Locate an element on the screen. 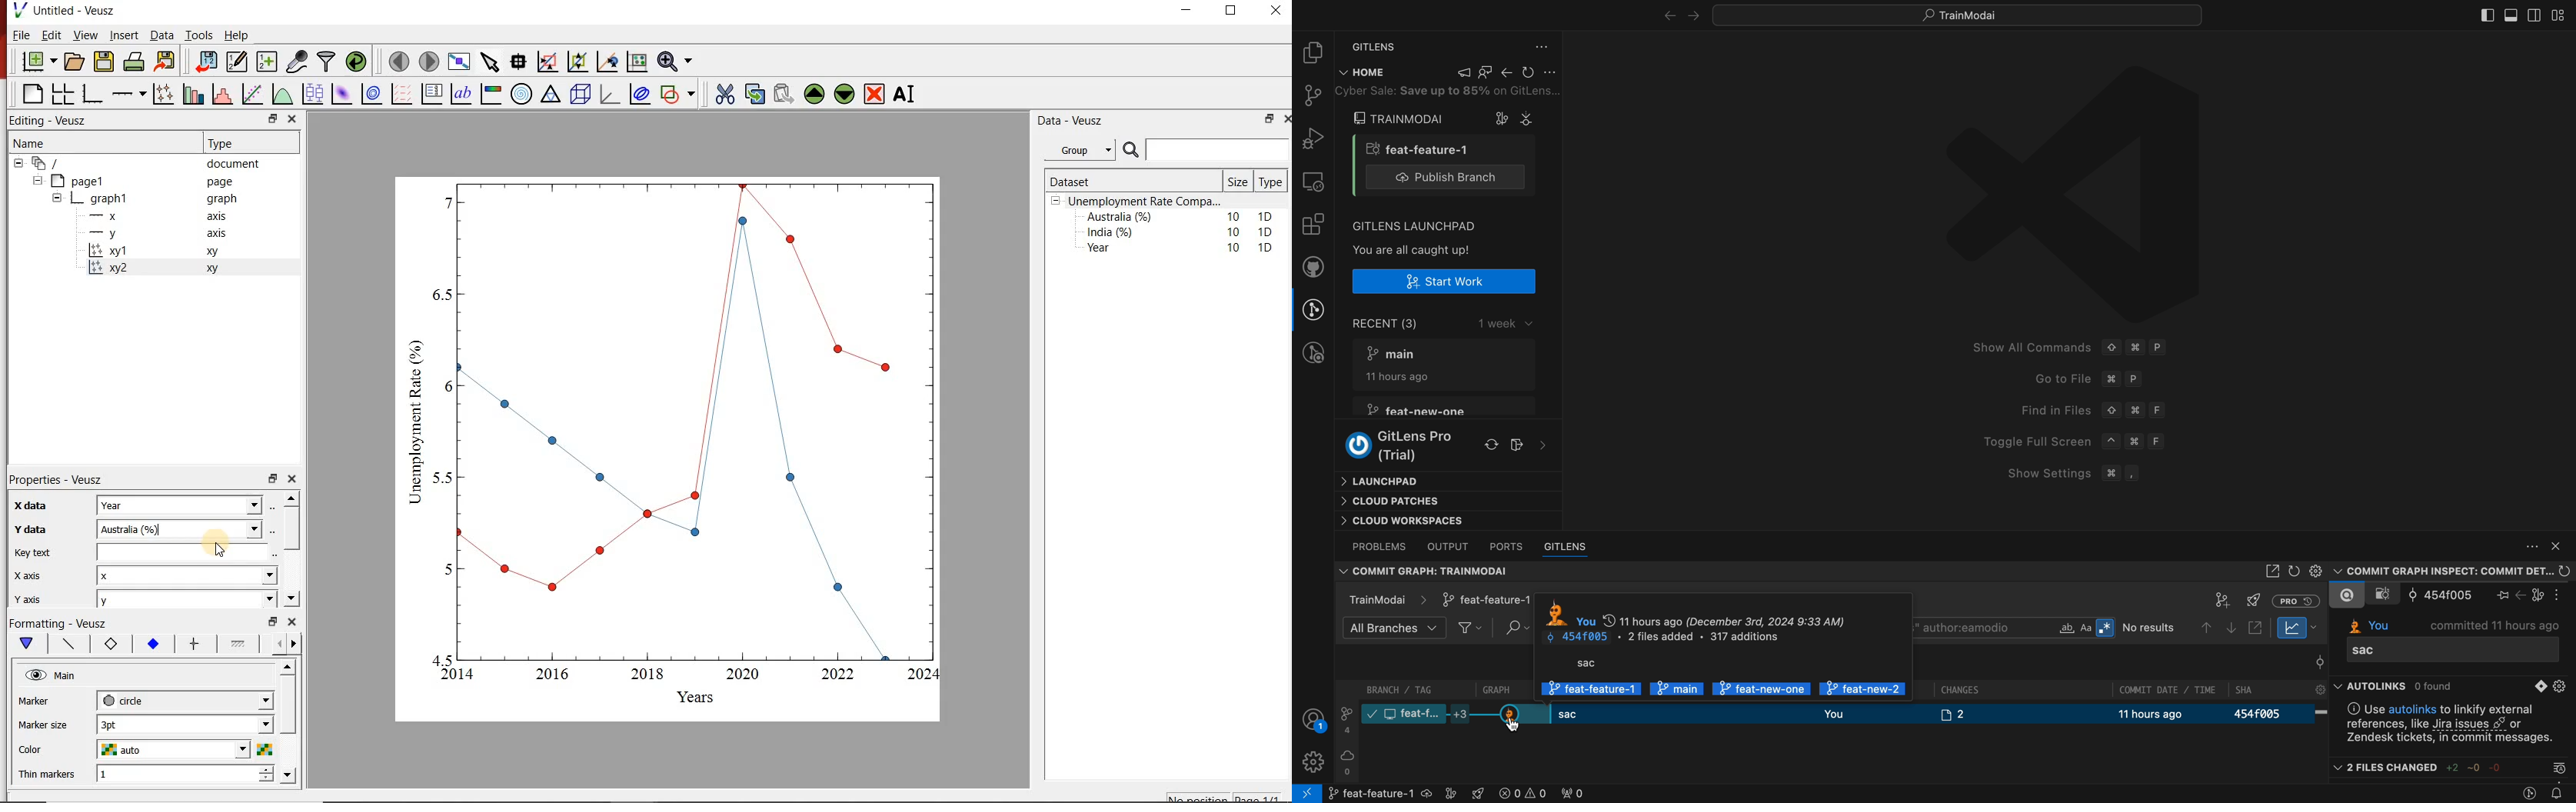 This screenshot has height=812, width=2576. author information  is located at coordinates (1726, 647).